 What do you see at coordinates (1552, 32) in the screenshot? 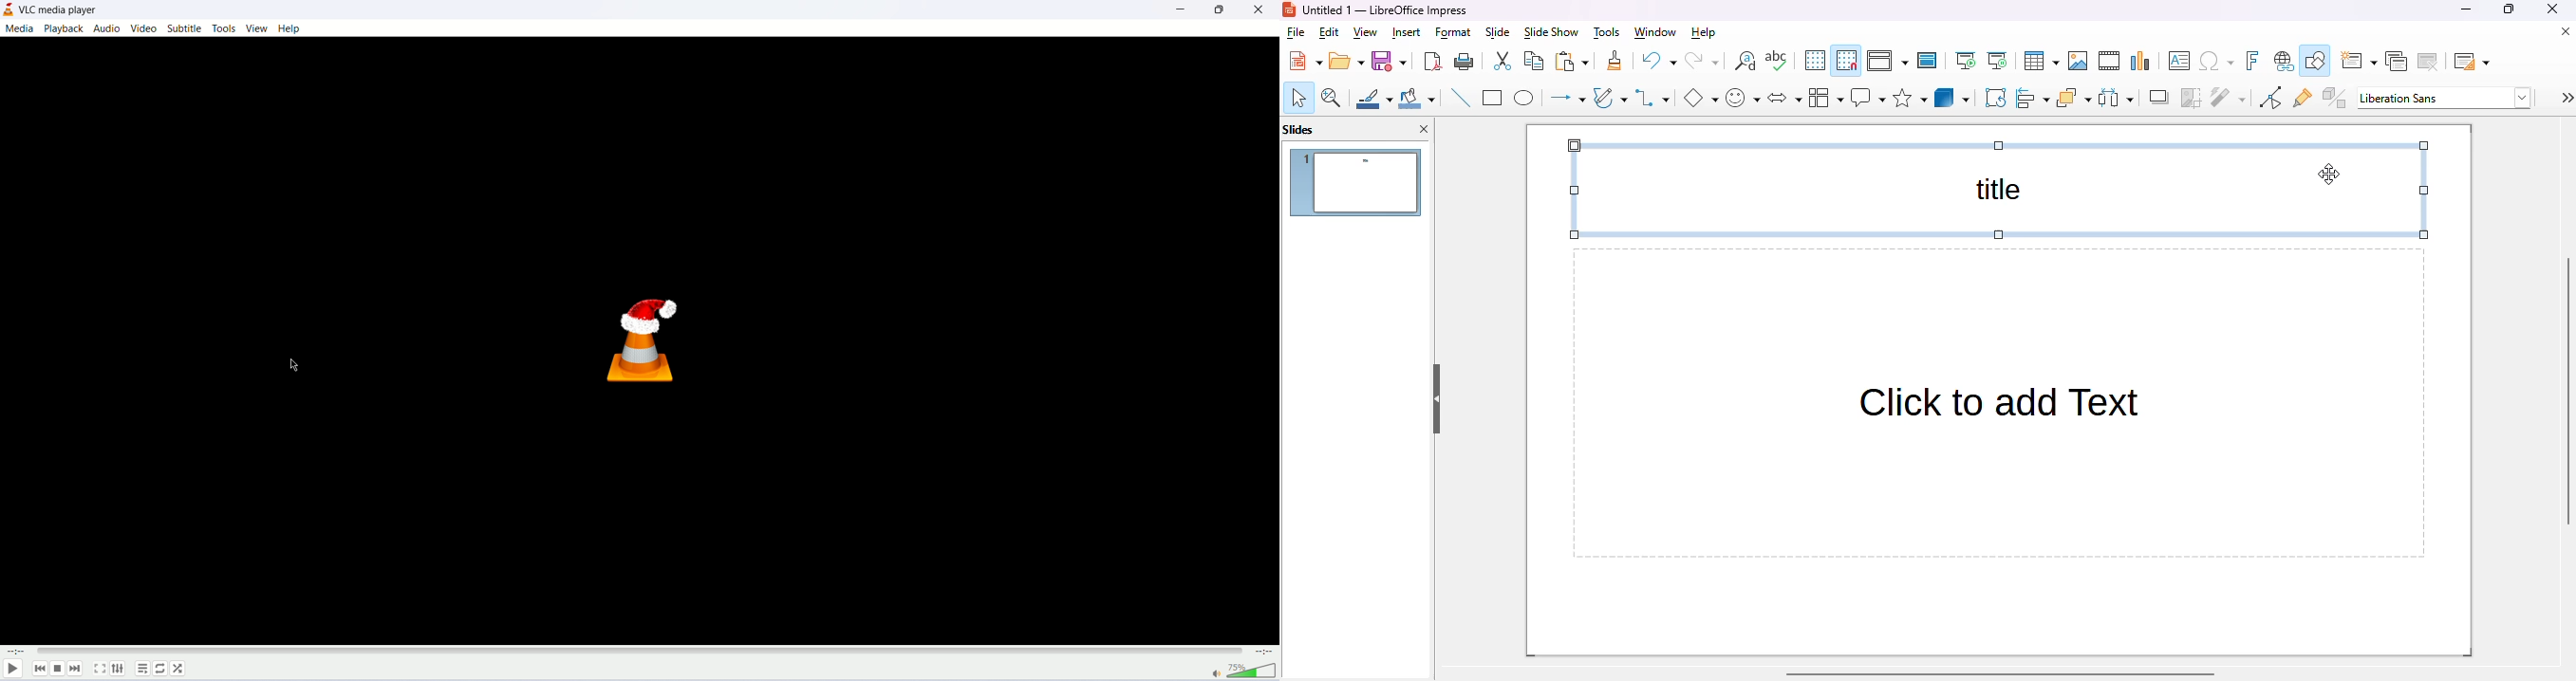
I see `slide show` at bounding box center [1552, 32].